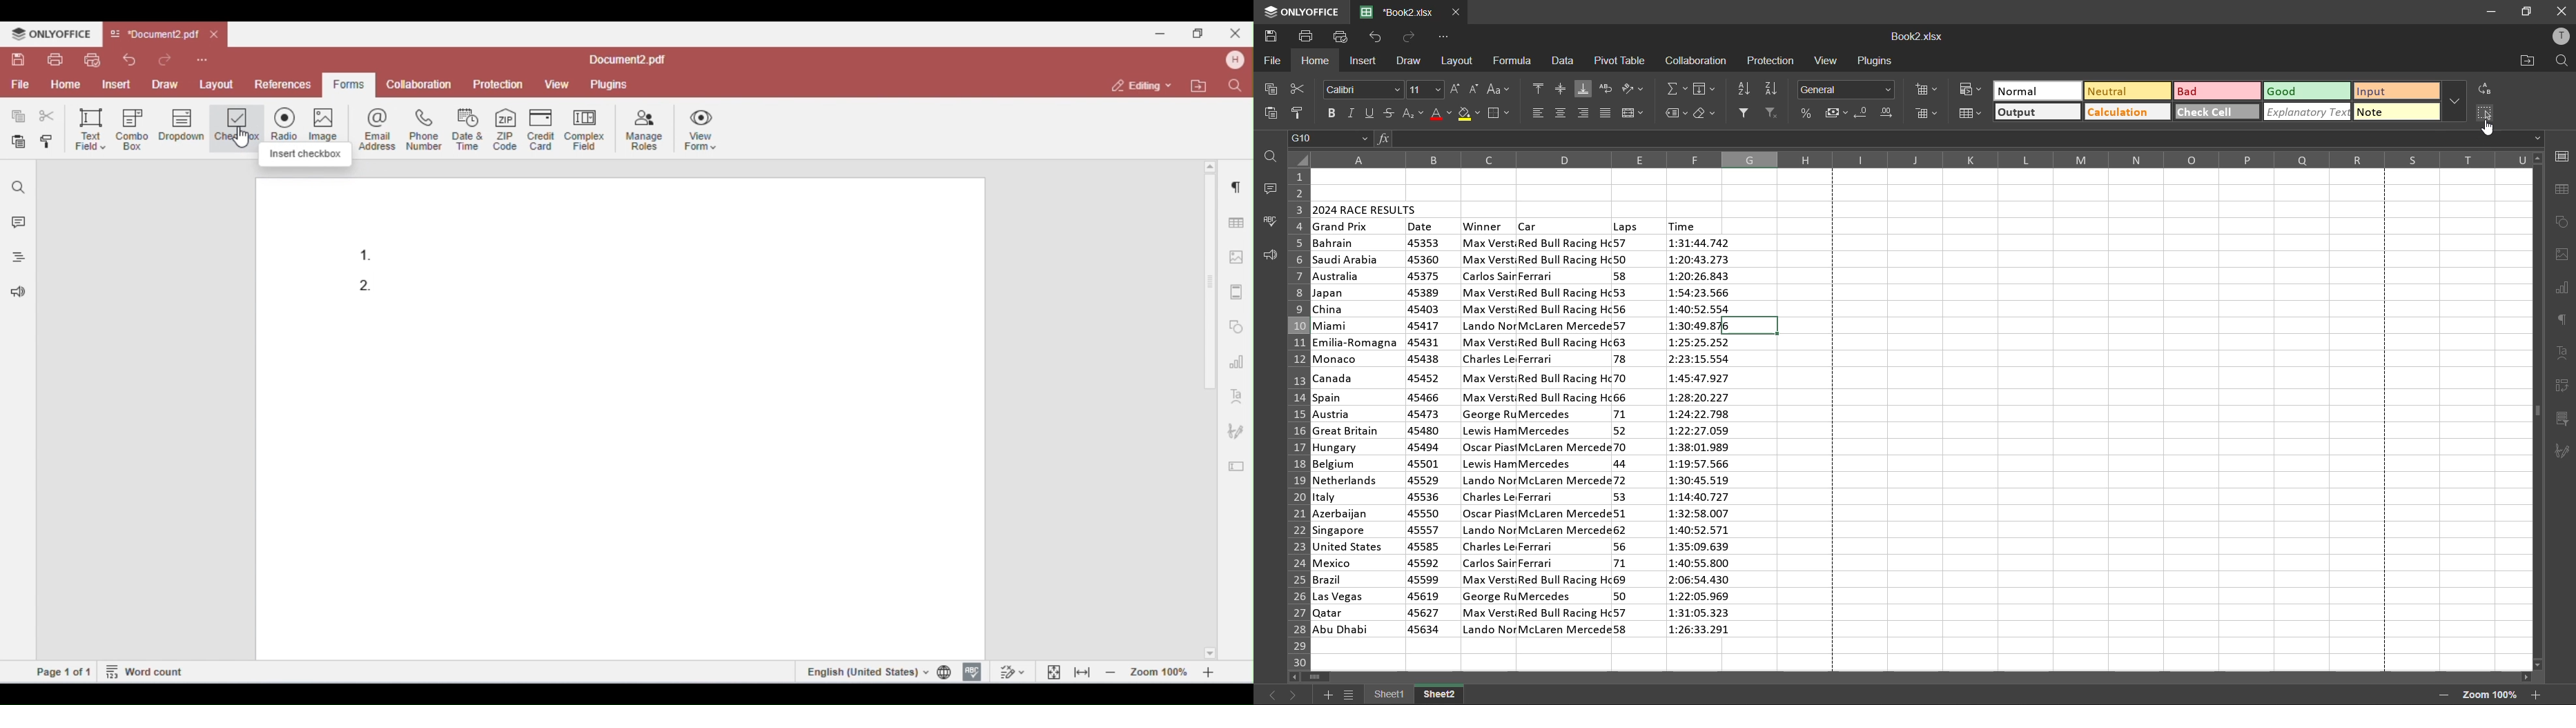 The width and height of the screenshot is (2576, 728). Describe the element at coordinates (1349, 695) in the screenshot. I see `sheet list` at that location.